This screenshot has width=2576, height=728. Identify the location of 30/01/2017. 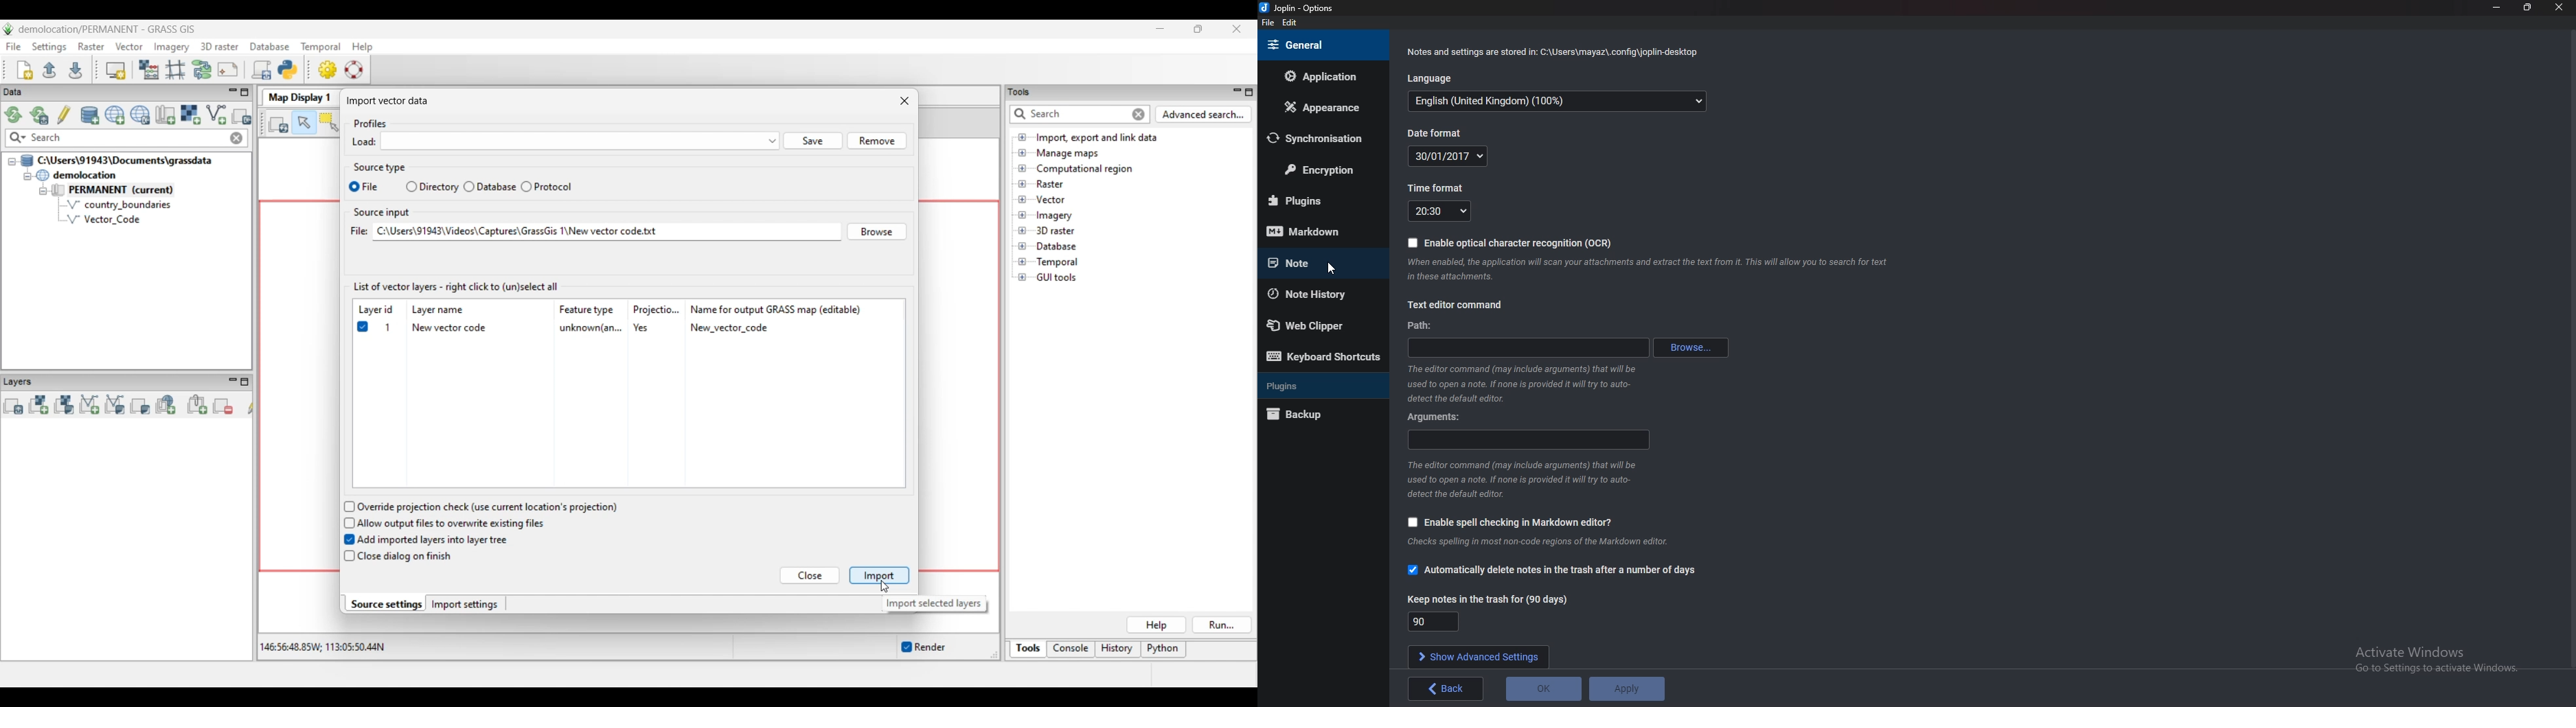
(1450, 156).